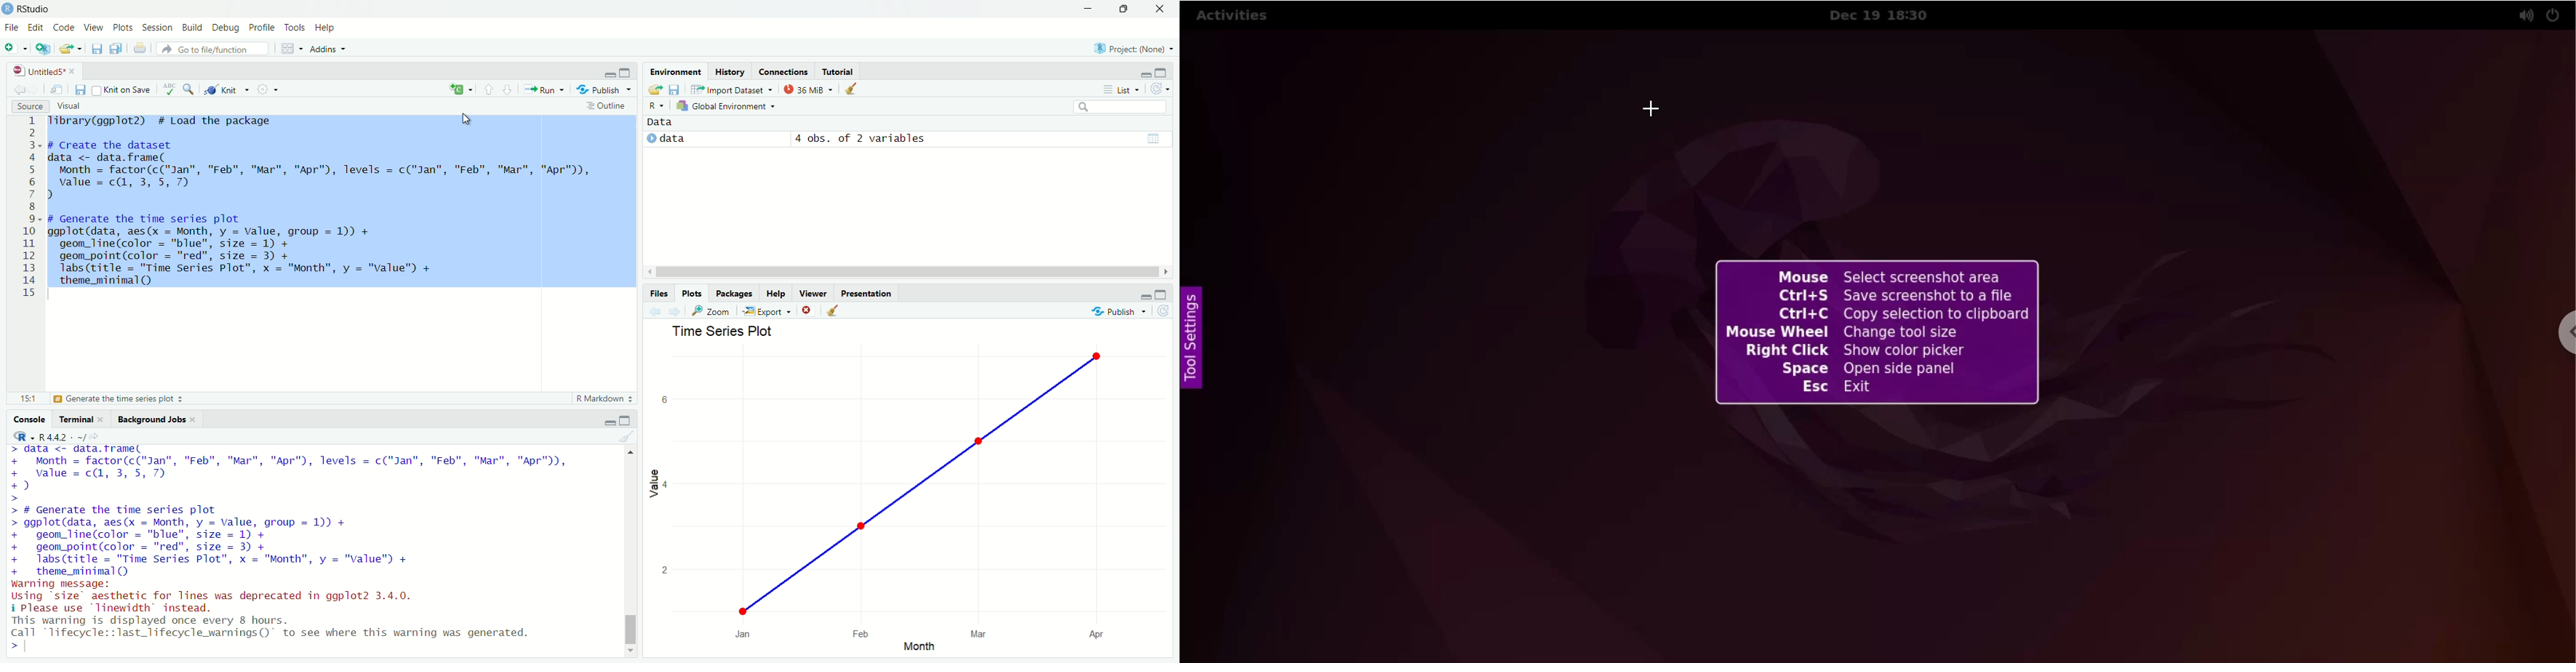  What do you see at coordinates (628, 454) in the screenshot?
I see `move top` at bounding box center [628, 454].